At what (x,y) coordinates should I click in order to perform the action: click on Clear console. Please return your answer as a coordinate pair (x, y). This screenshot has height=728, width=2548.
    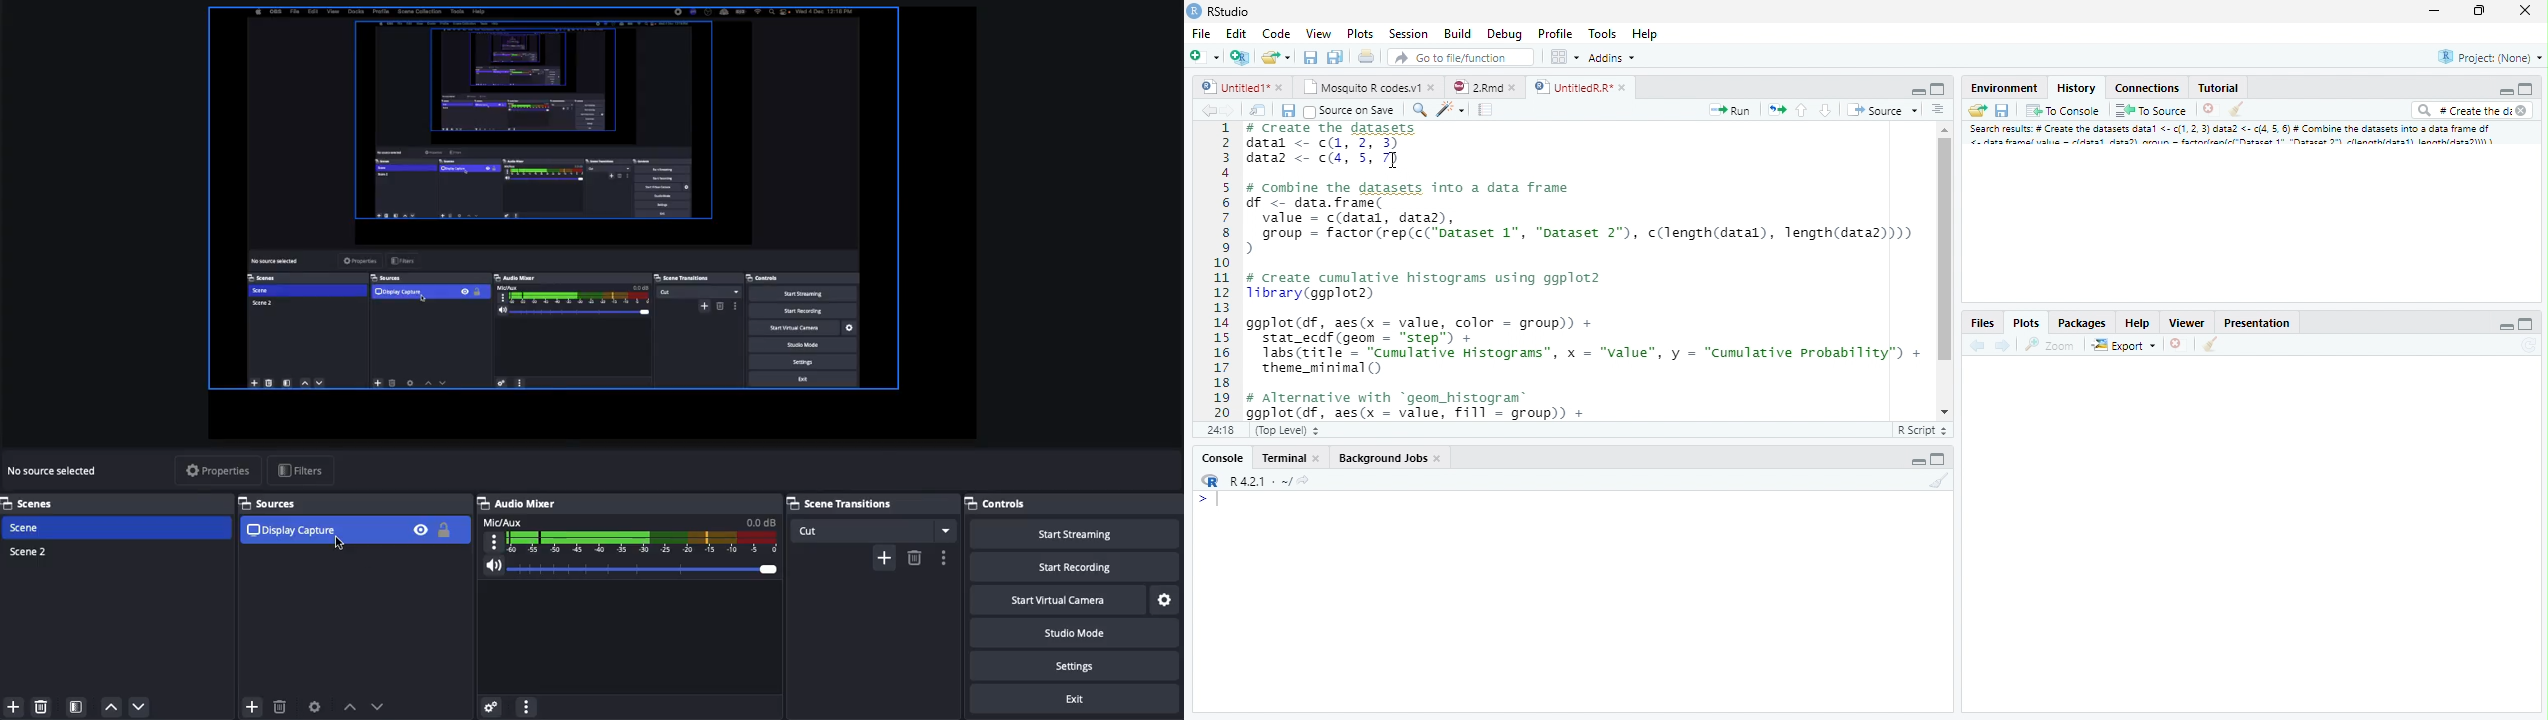
    Looking at the image, I should click on (2213, 346).